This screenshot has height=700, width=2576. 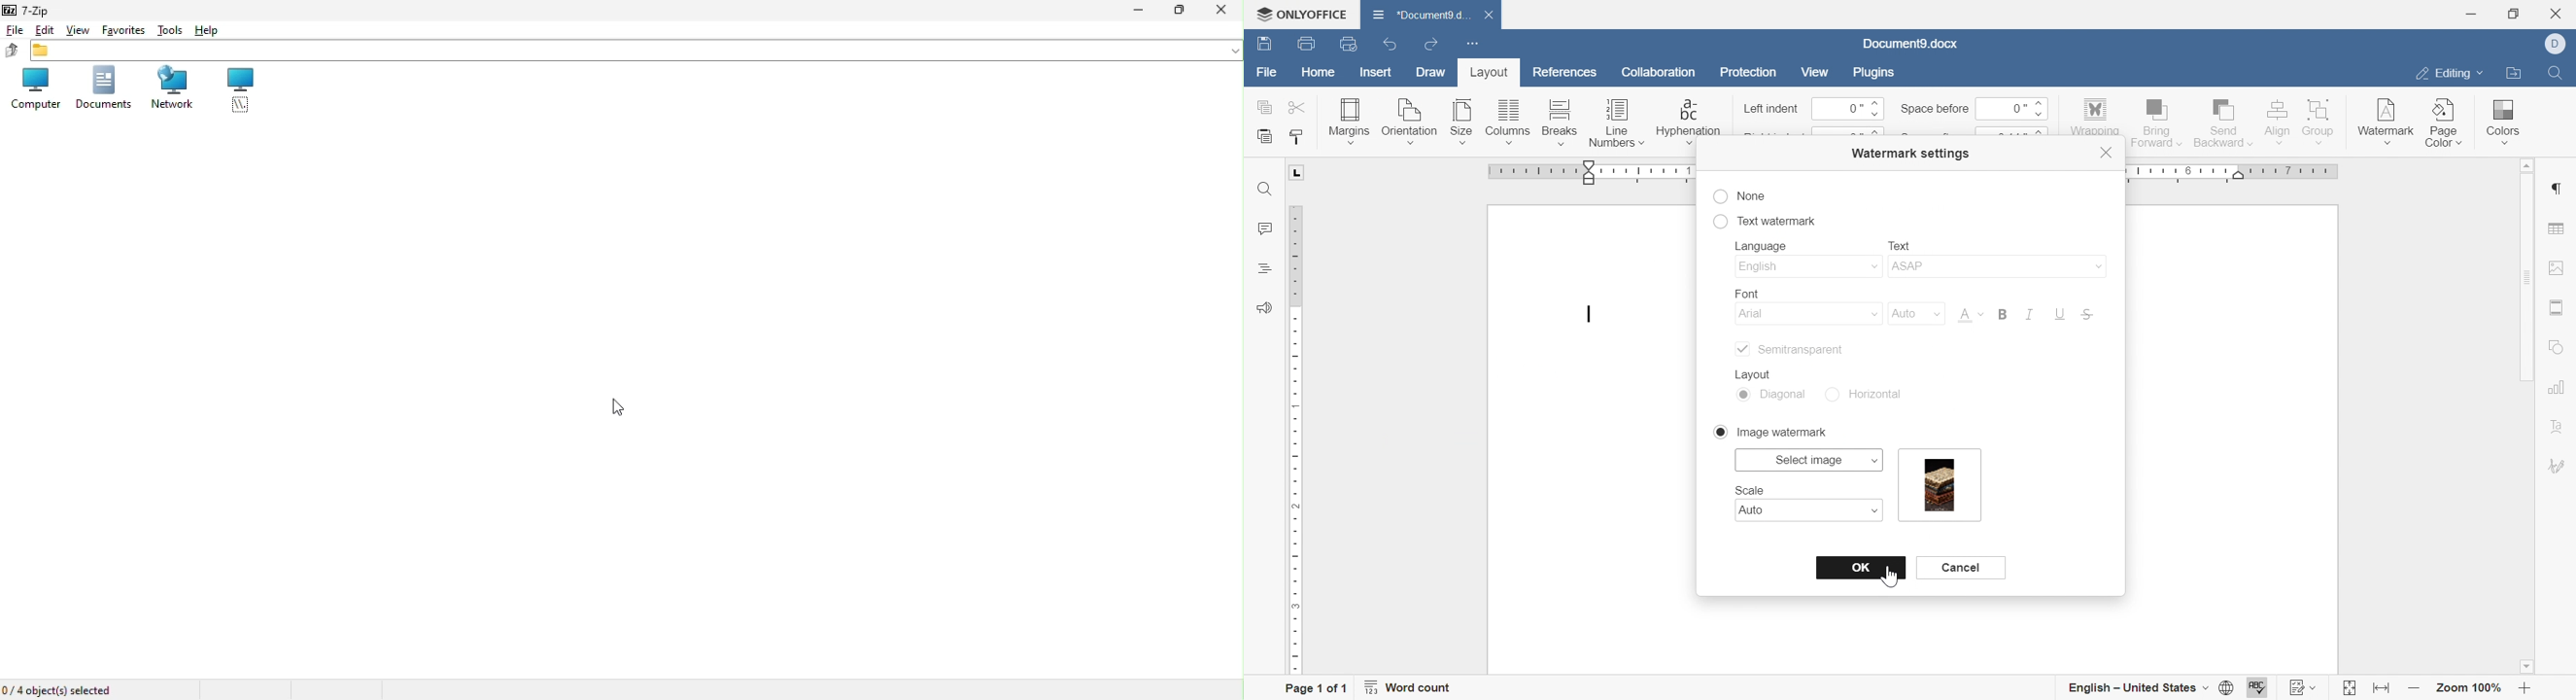 I want to click on find, so click(x=2554, y=71).